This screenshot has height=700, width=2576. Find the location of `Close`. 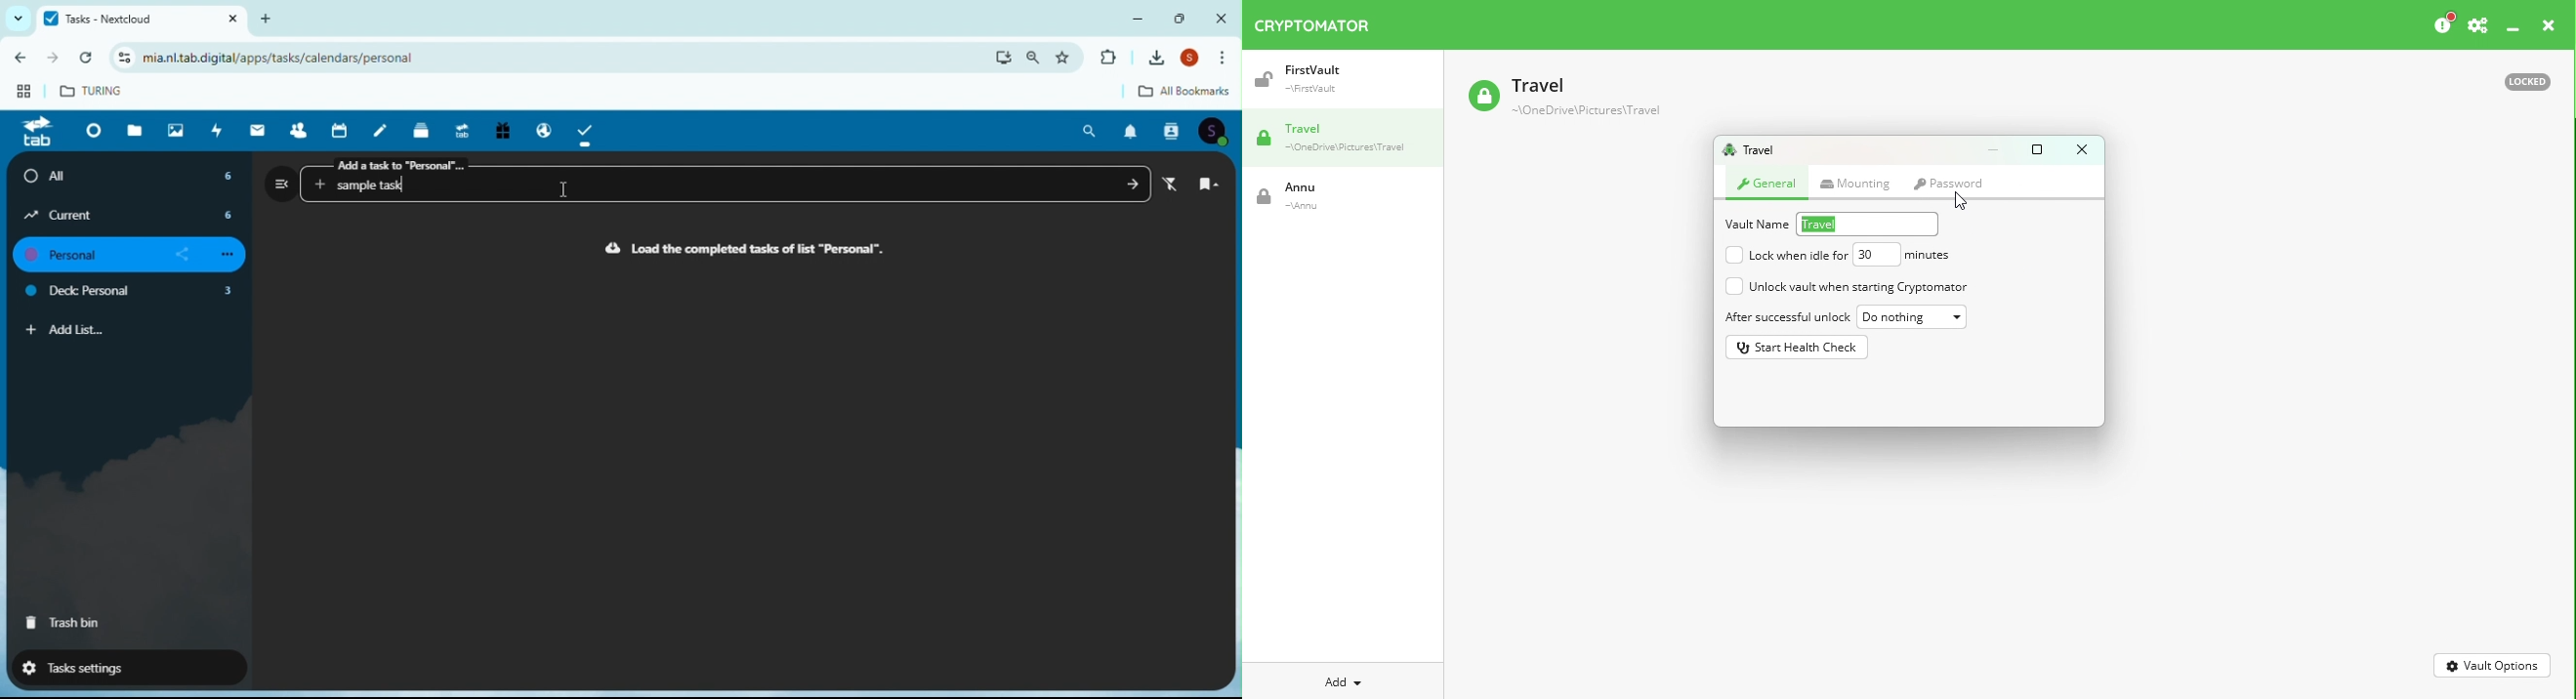

Close is located at coordinates (1222, 17).